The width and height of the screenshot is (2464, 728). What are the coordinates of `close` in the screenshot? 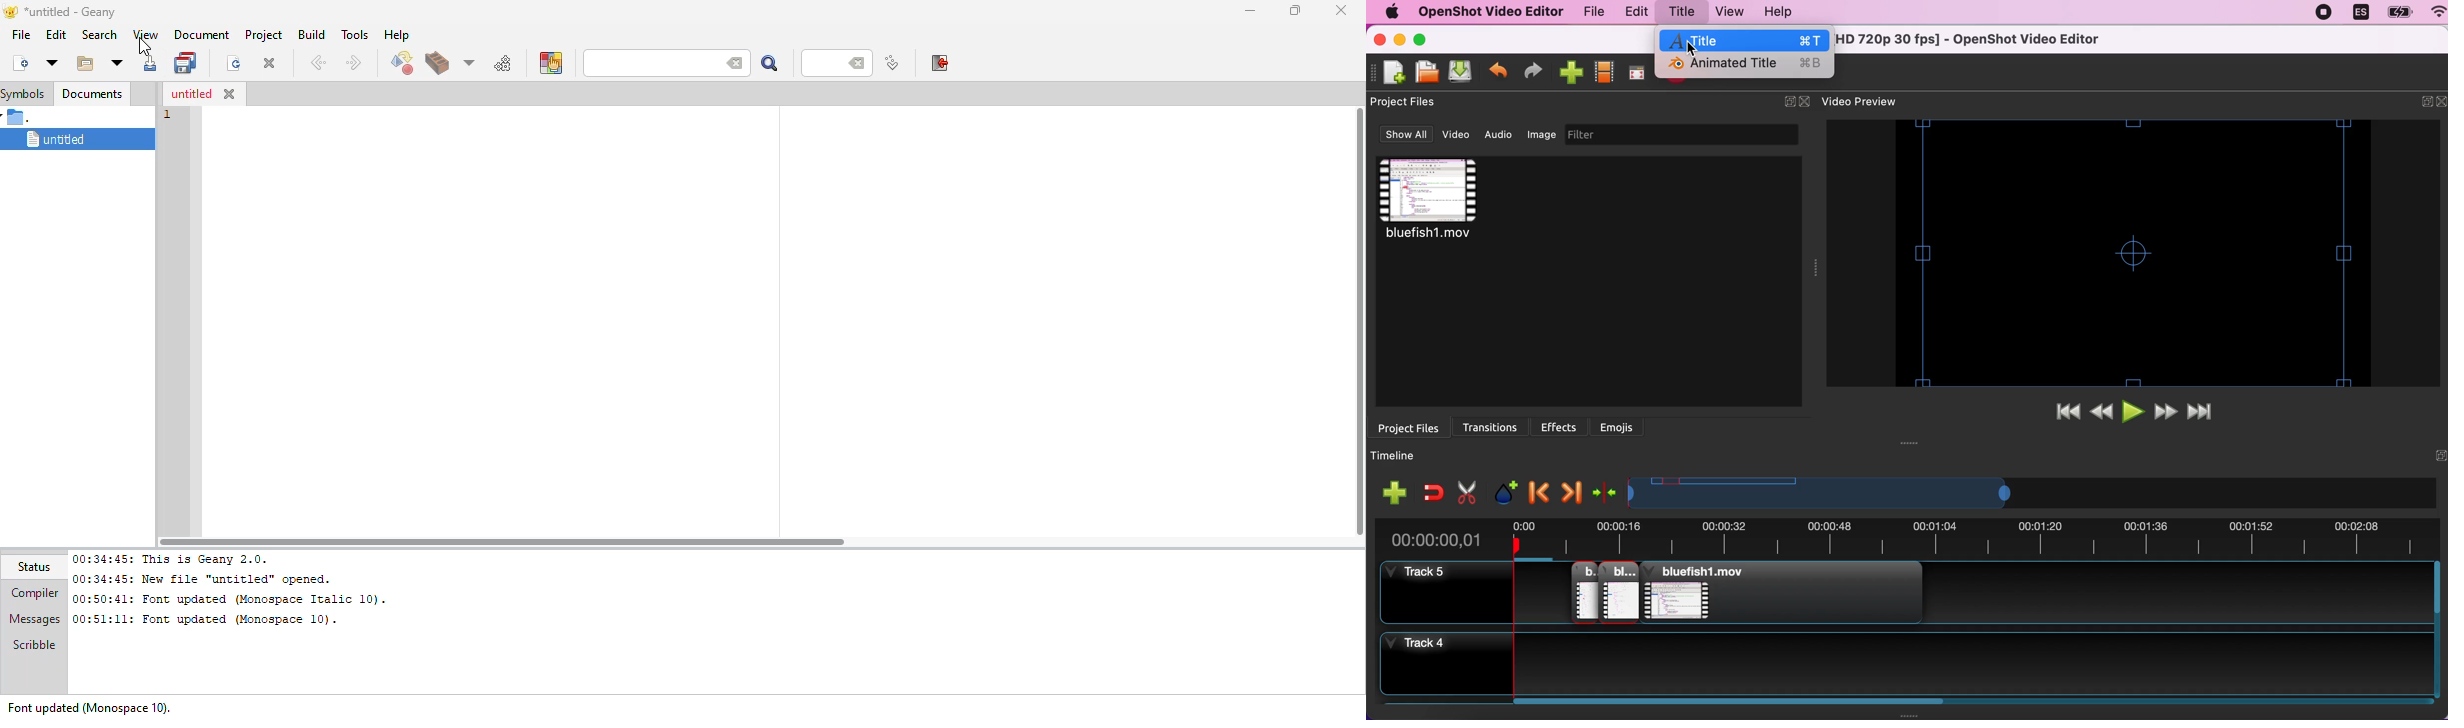 It's located at (1380, 40).